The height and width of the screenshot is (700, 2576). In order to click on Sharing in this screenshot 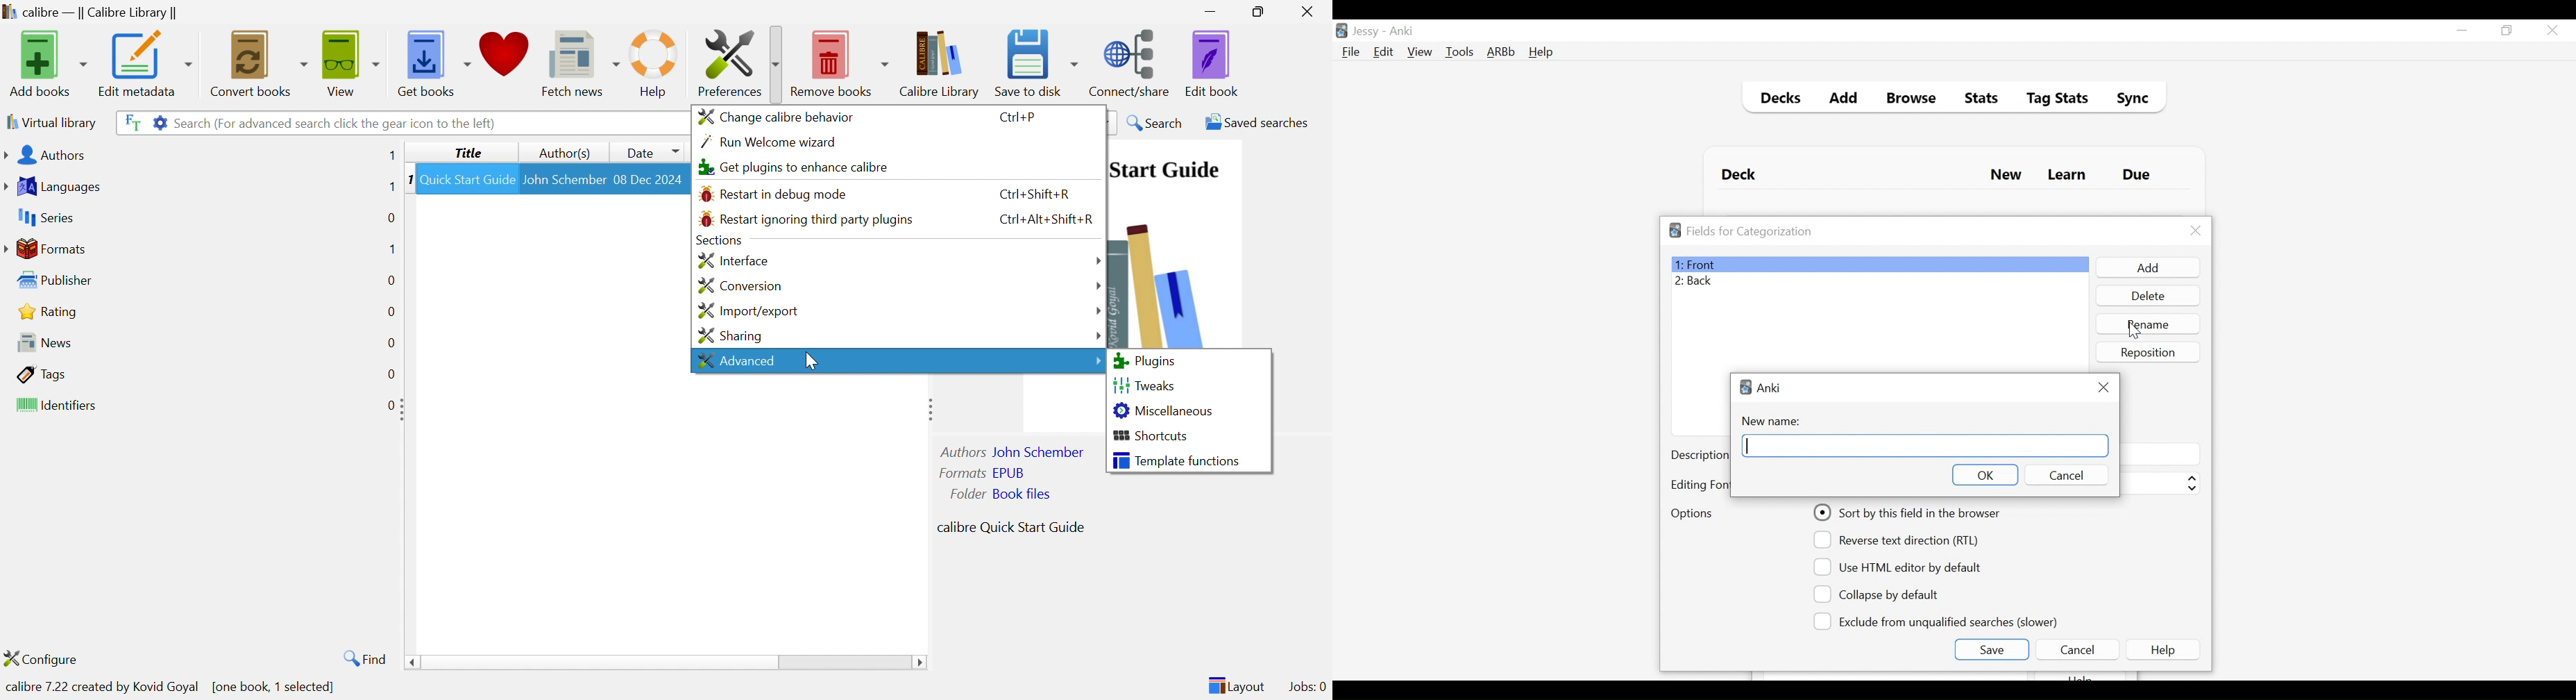, I will do `click(729, 336)`.